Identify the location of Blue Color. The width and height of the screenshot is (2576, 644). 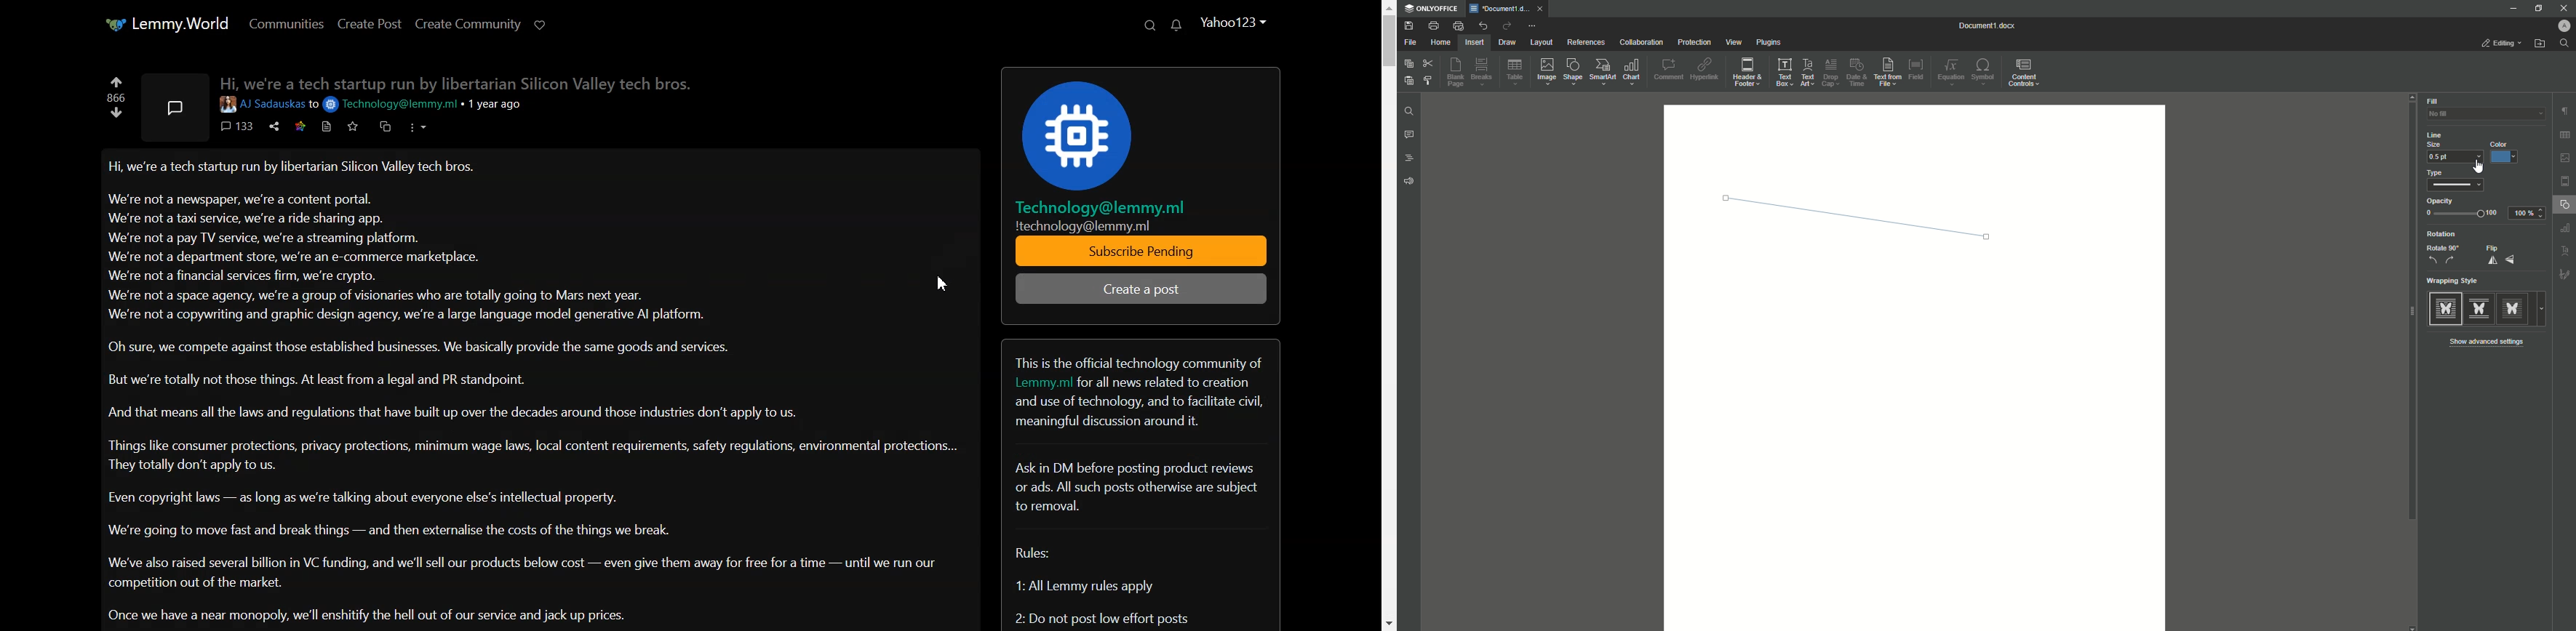
(2507, 153).